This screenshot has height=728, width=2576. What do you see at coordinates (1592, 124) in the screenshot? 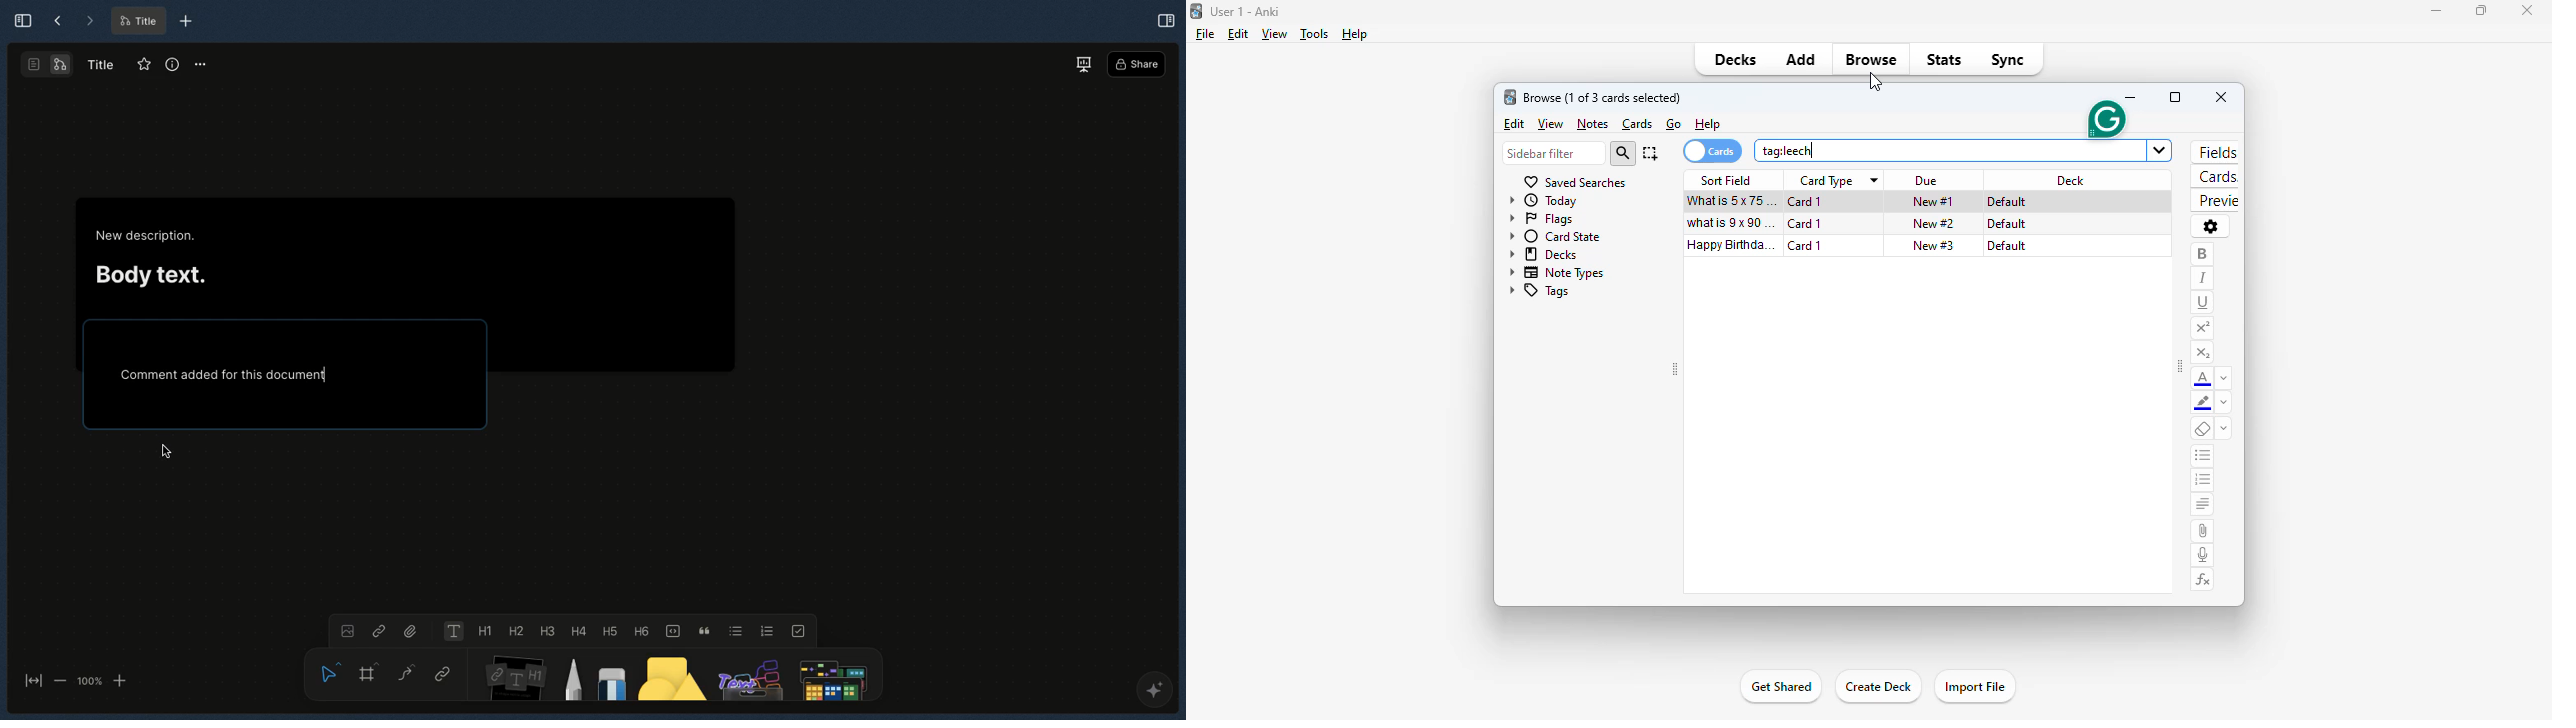
I see `notes` at bounding box center [1592, 124].